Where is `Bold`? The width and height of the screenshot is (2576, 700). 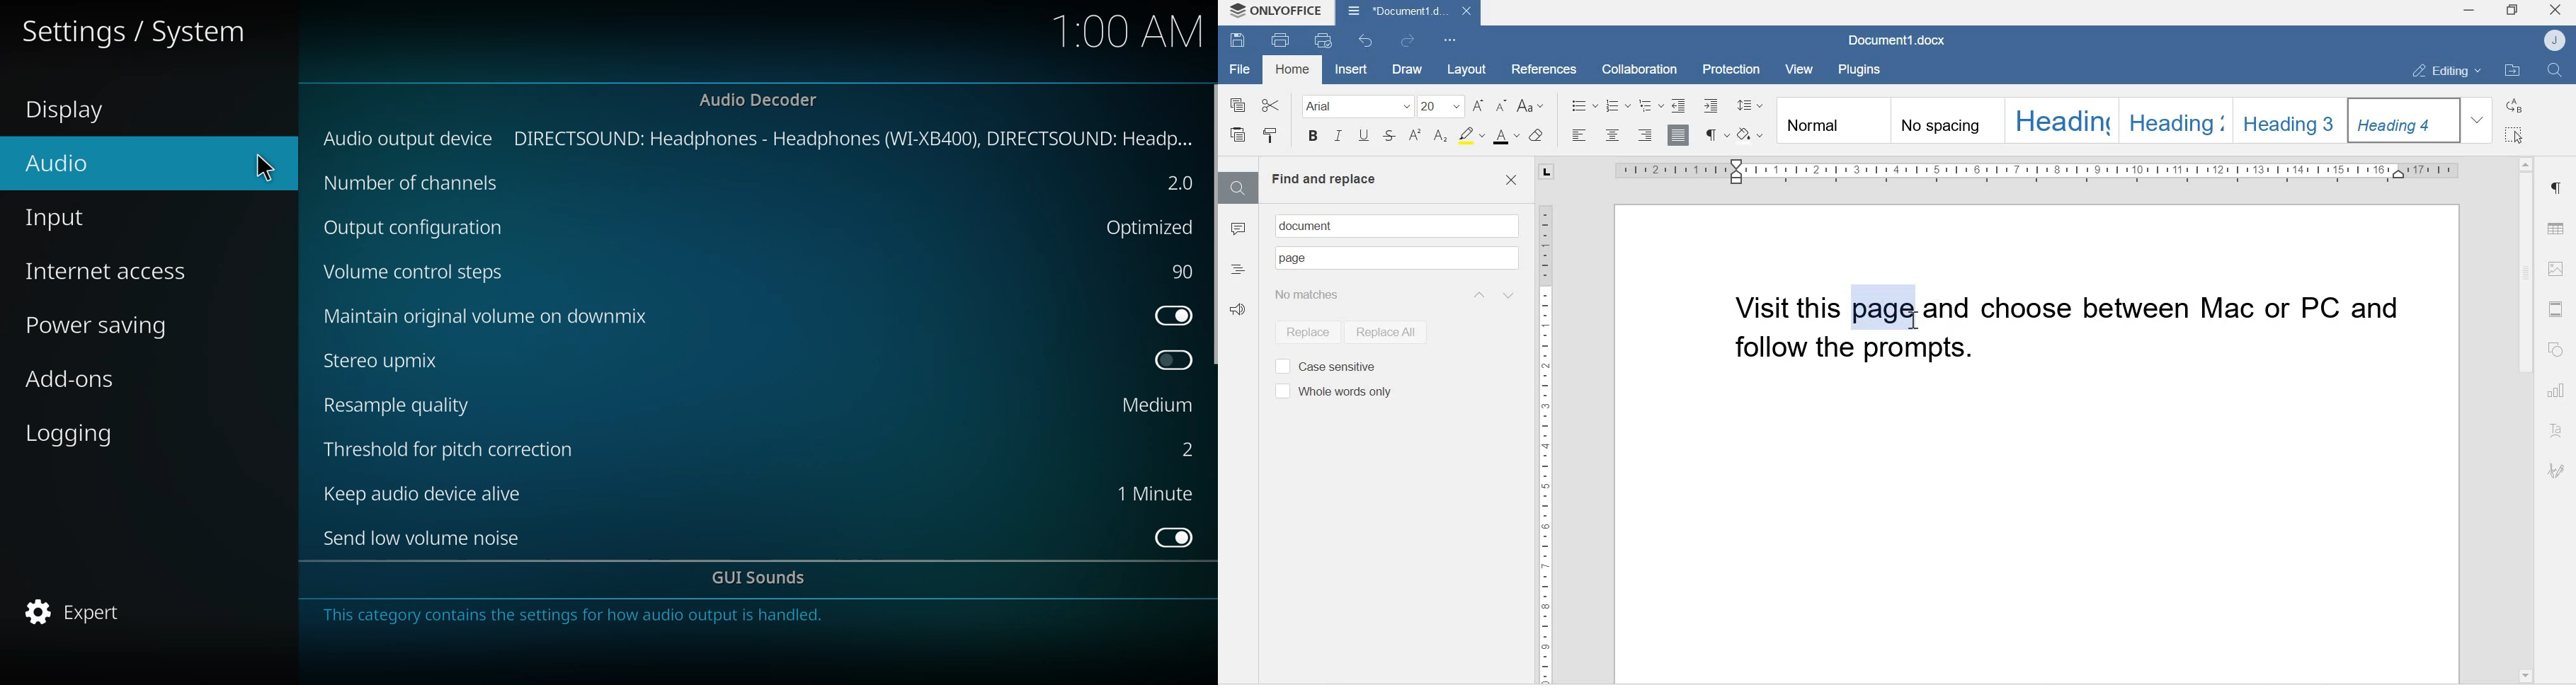
Bold is located at coordinates (1313, 138).